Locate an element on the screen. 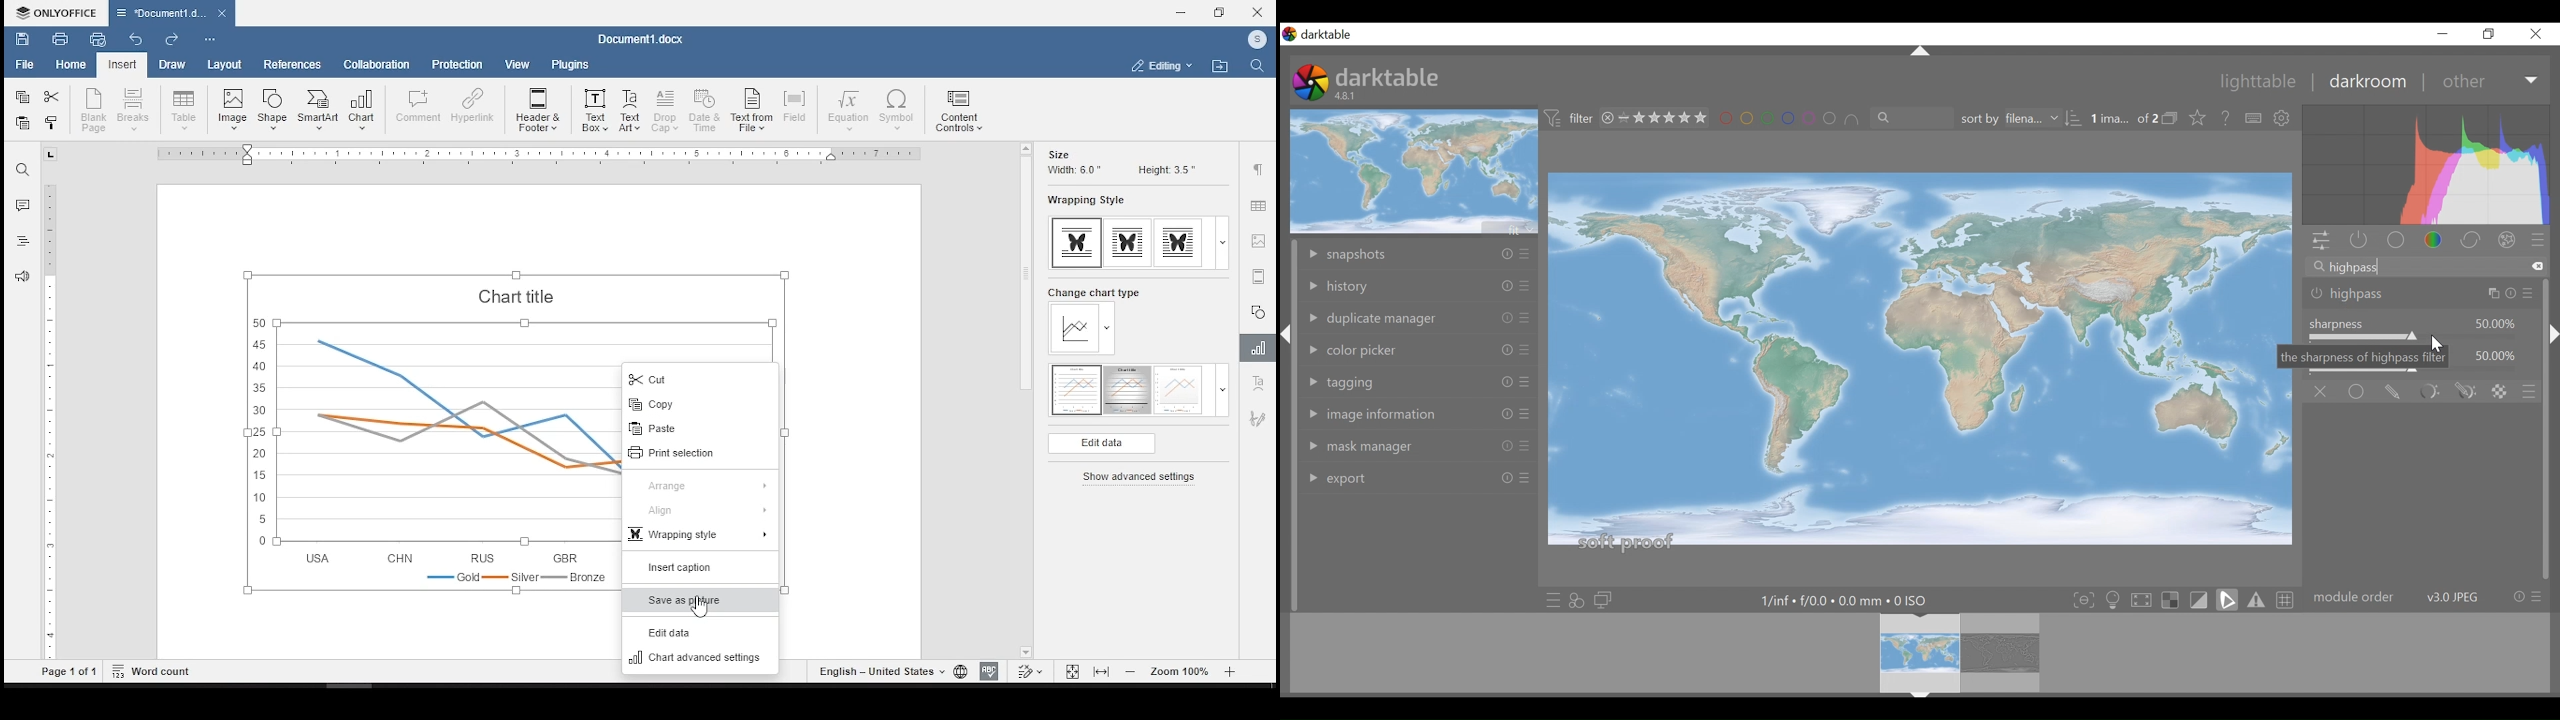 This screenshot has height=728, width=2576. insert image is located at coordinates (231, 110).